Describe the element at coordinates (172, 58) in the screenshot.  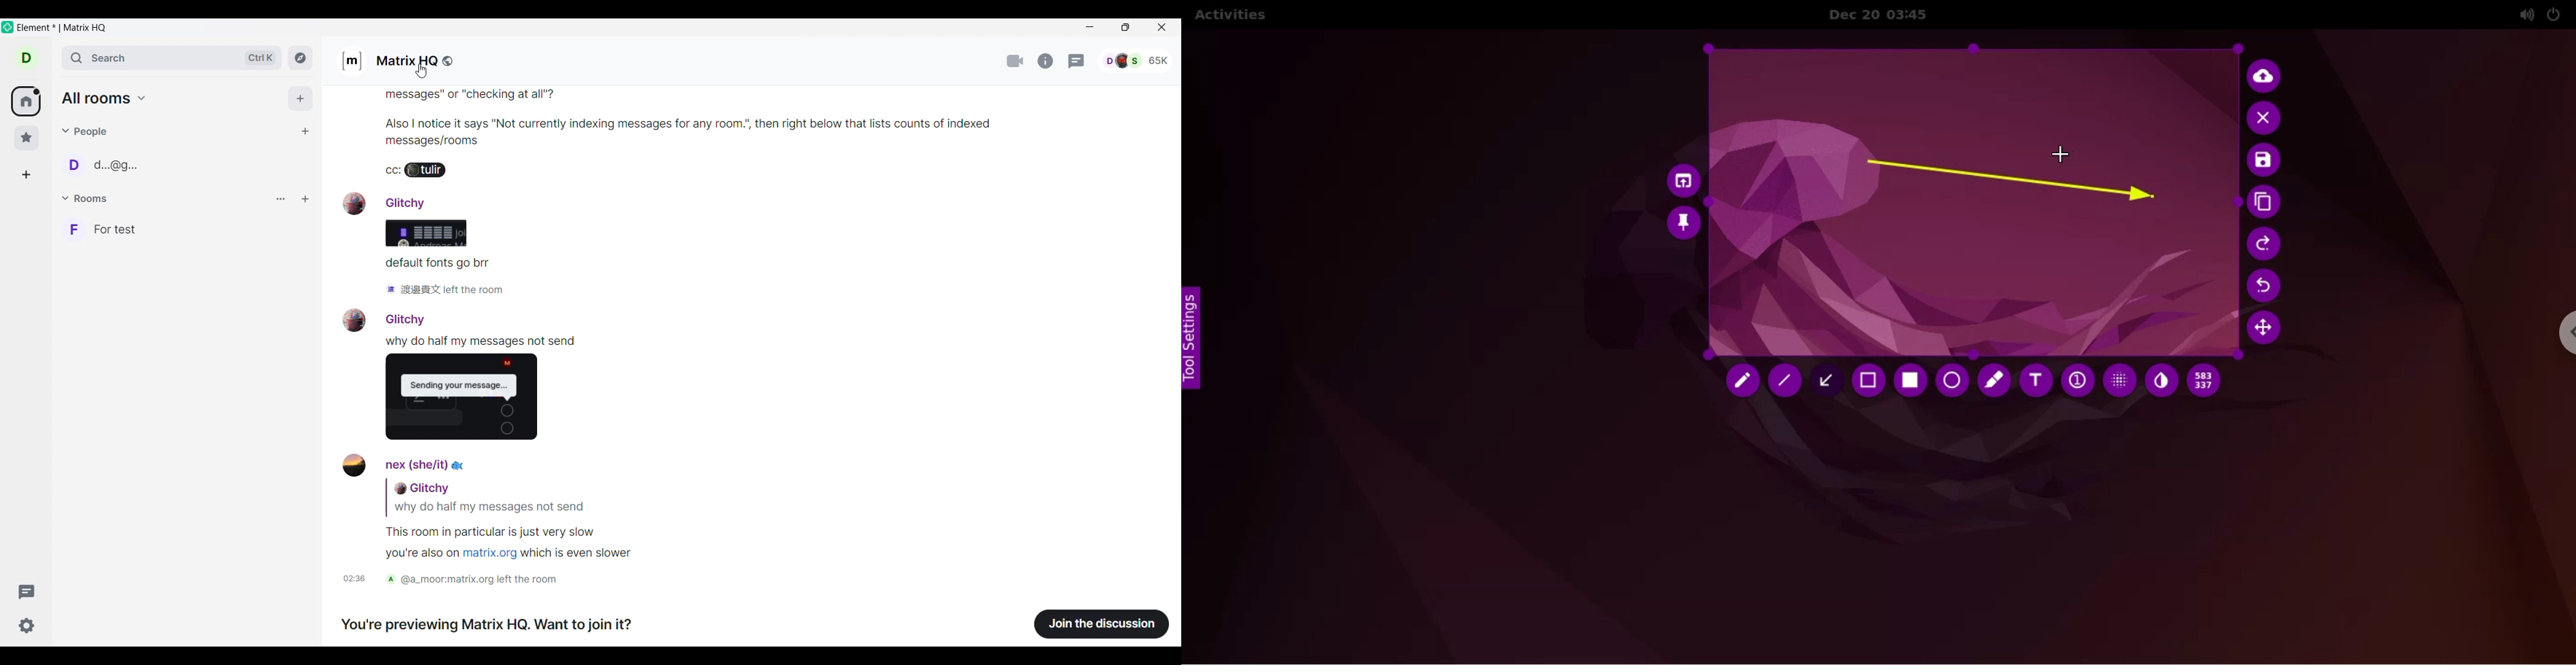
I see `Search` at that location.